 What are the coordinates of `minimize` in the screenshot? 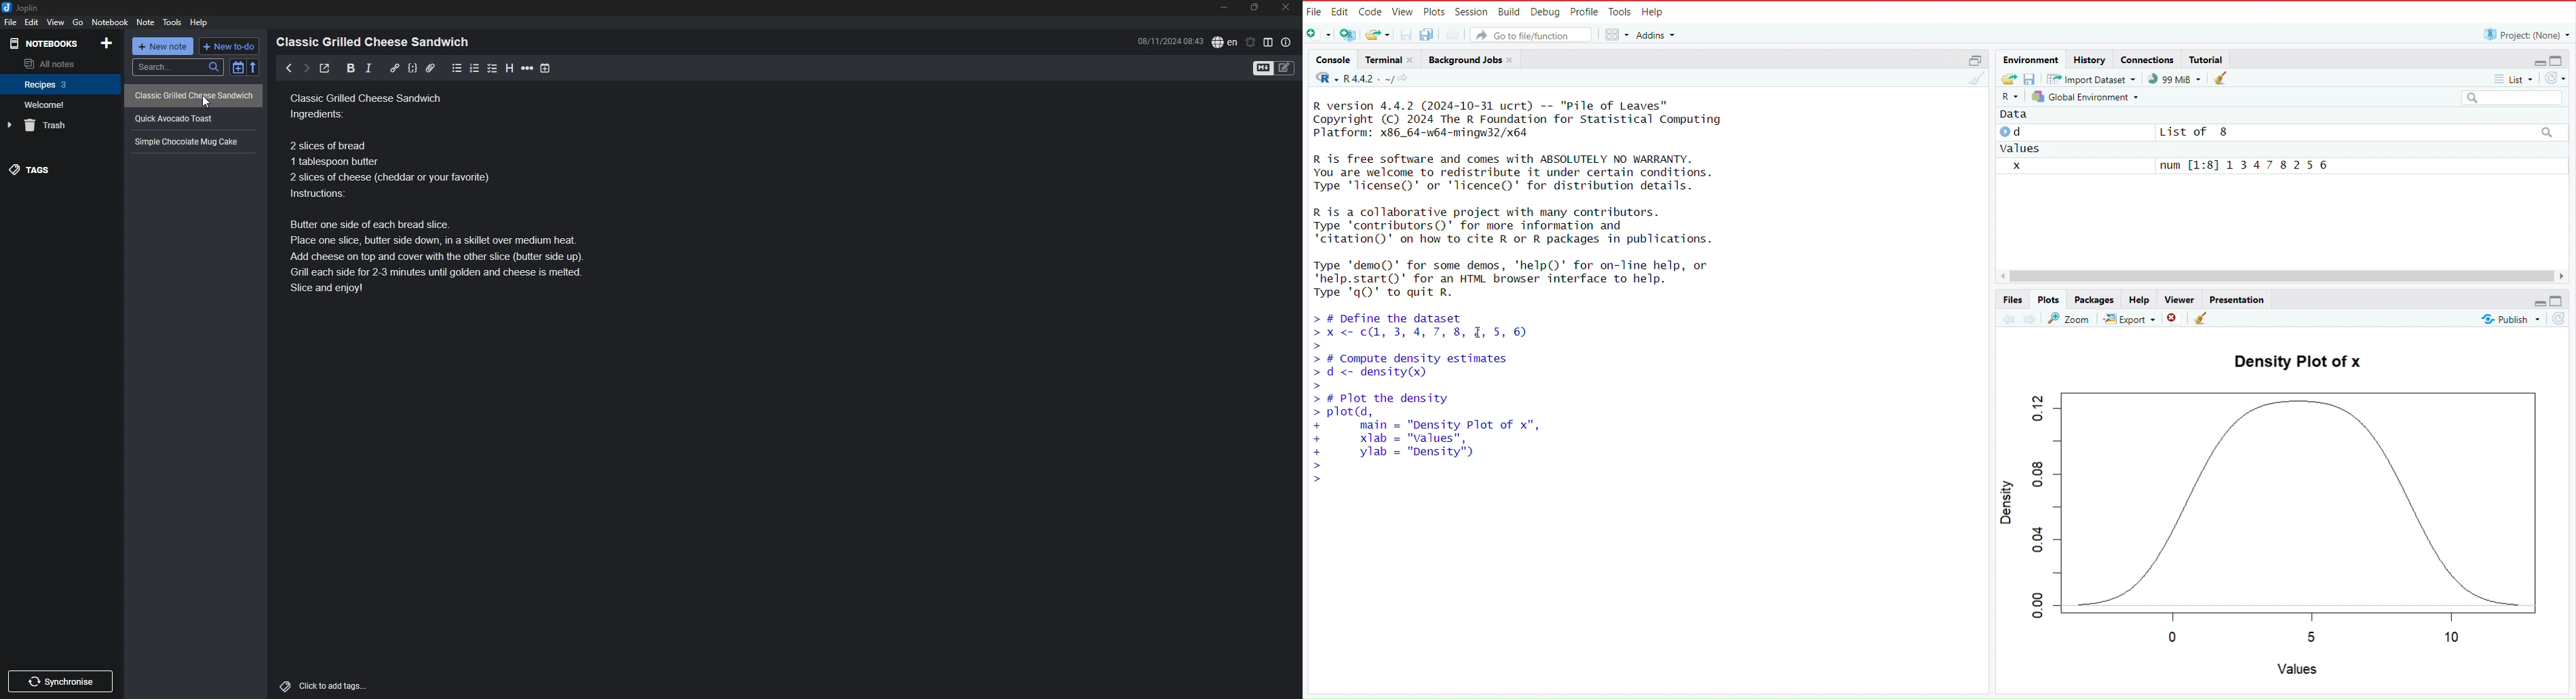 It's located at (2535, 59).